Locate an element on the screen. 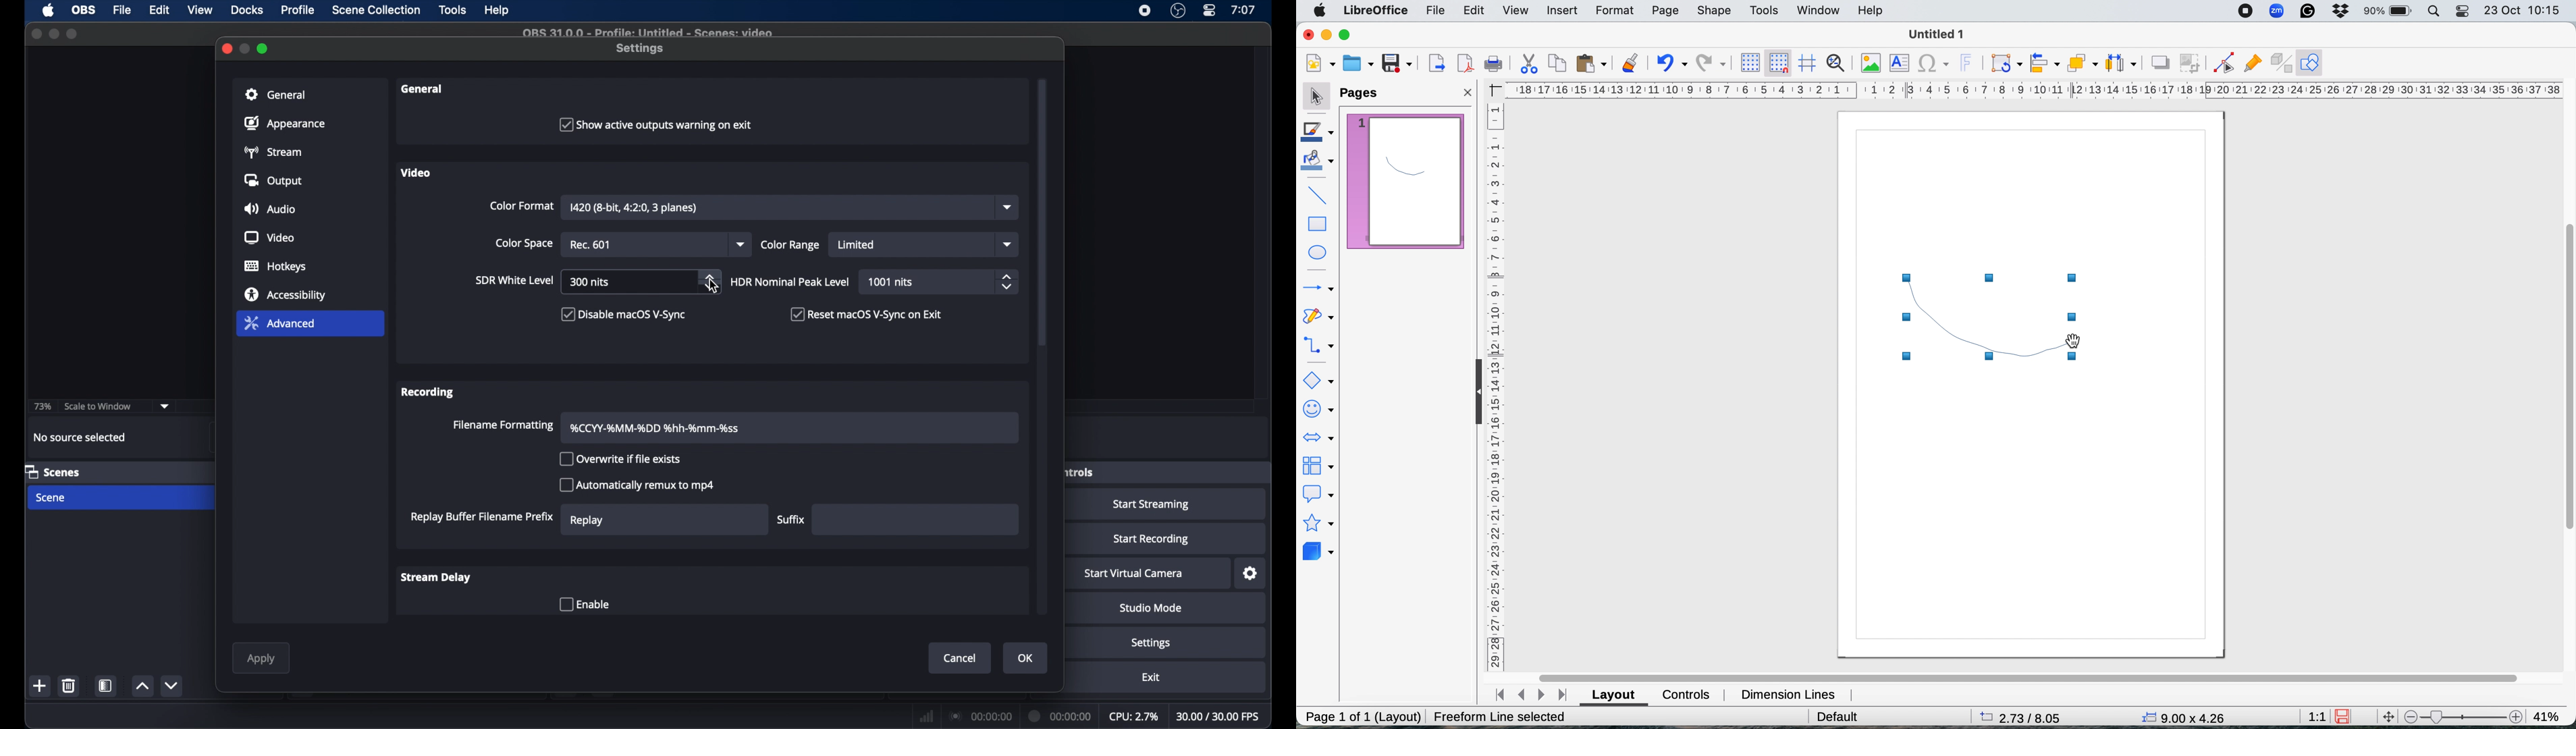 The width and height of the screenshot is (2576, 756). time is located at coordinates (1243, 9).